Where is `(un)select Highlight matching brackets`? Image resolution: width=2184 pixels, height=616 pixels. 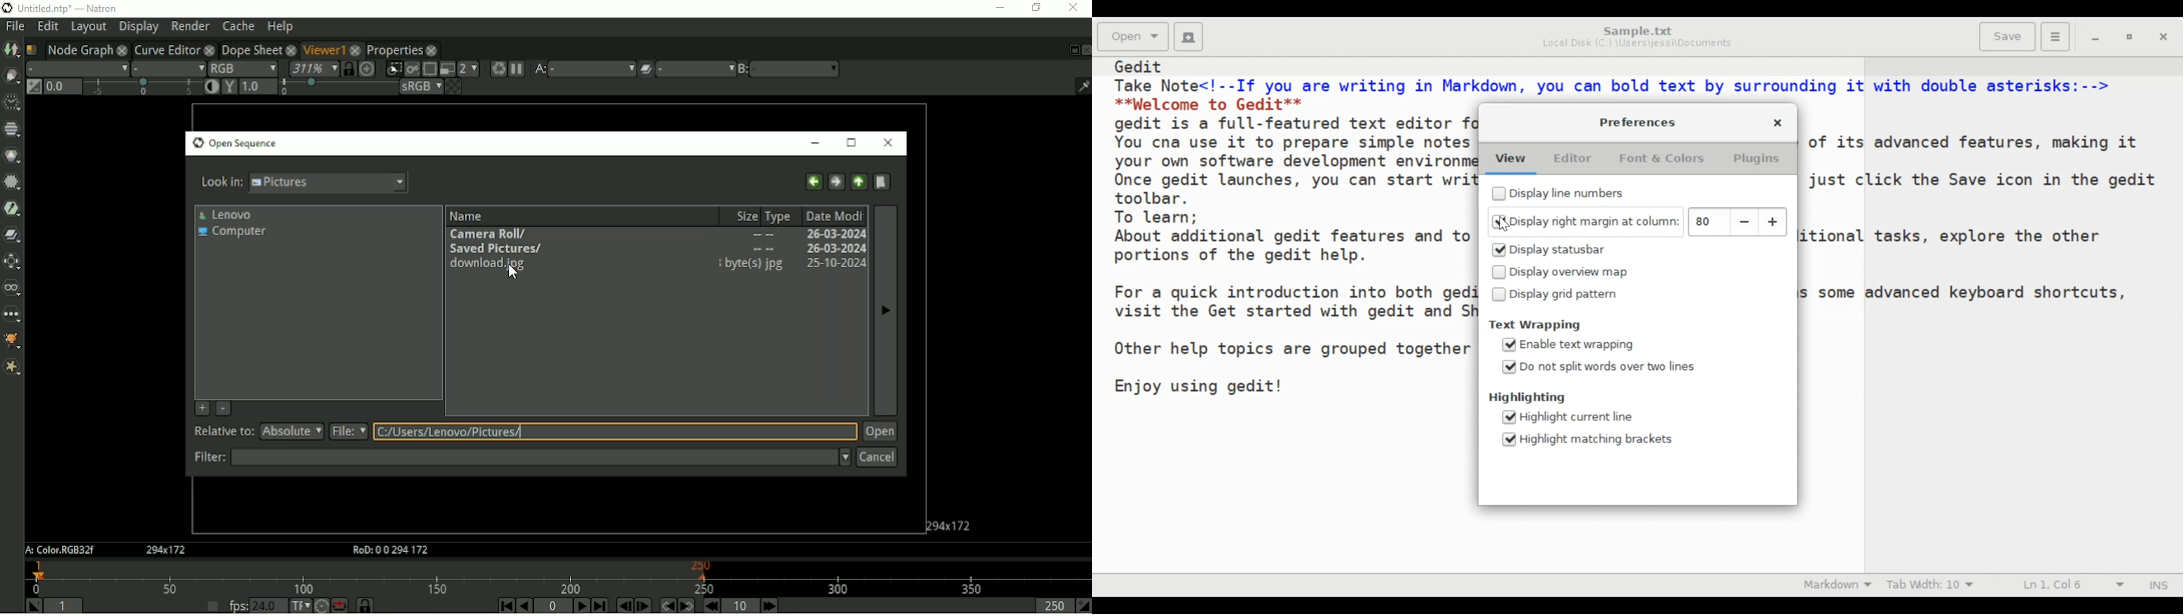 (un)select Highlight matching brackets is located at coordinates (1595, 439).